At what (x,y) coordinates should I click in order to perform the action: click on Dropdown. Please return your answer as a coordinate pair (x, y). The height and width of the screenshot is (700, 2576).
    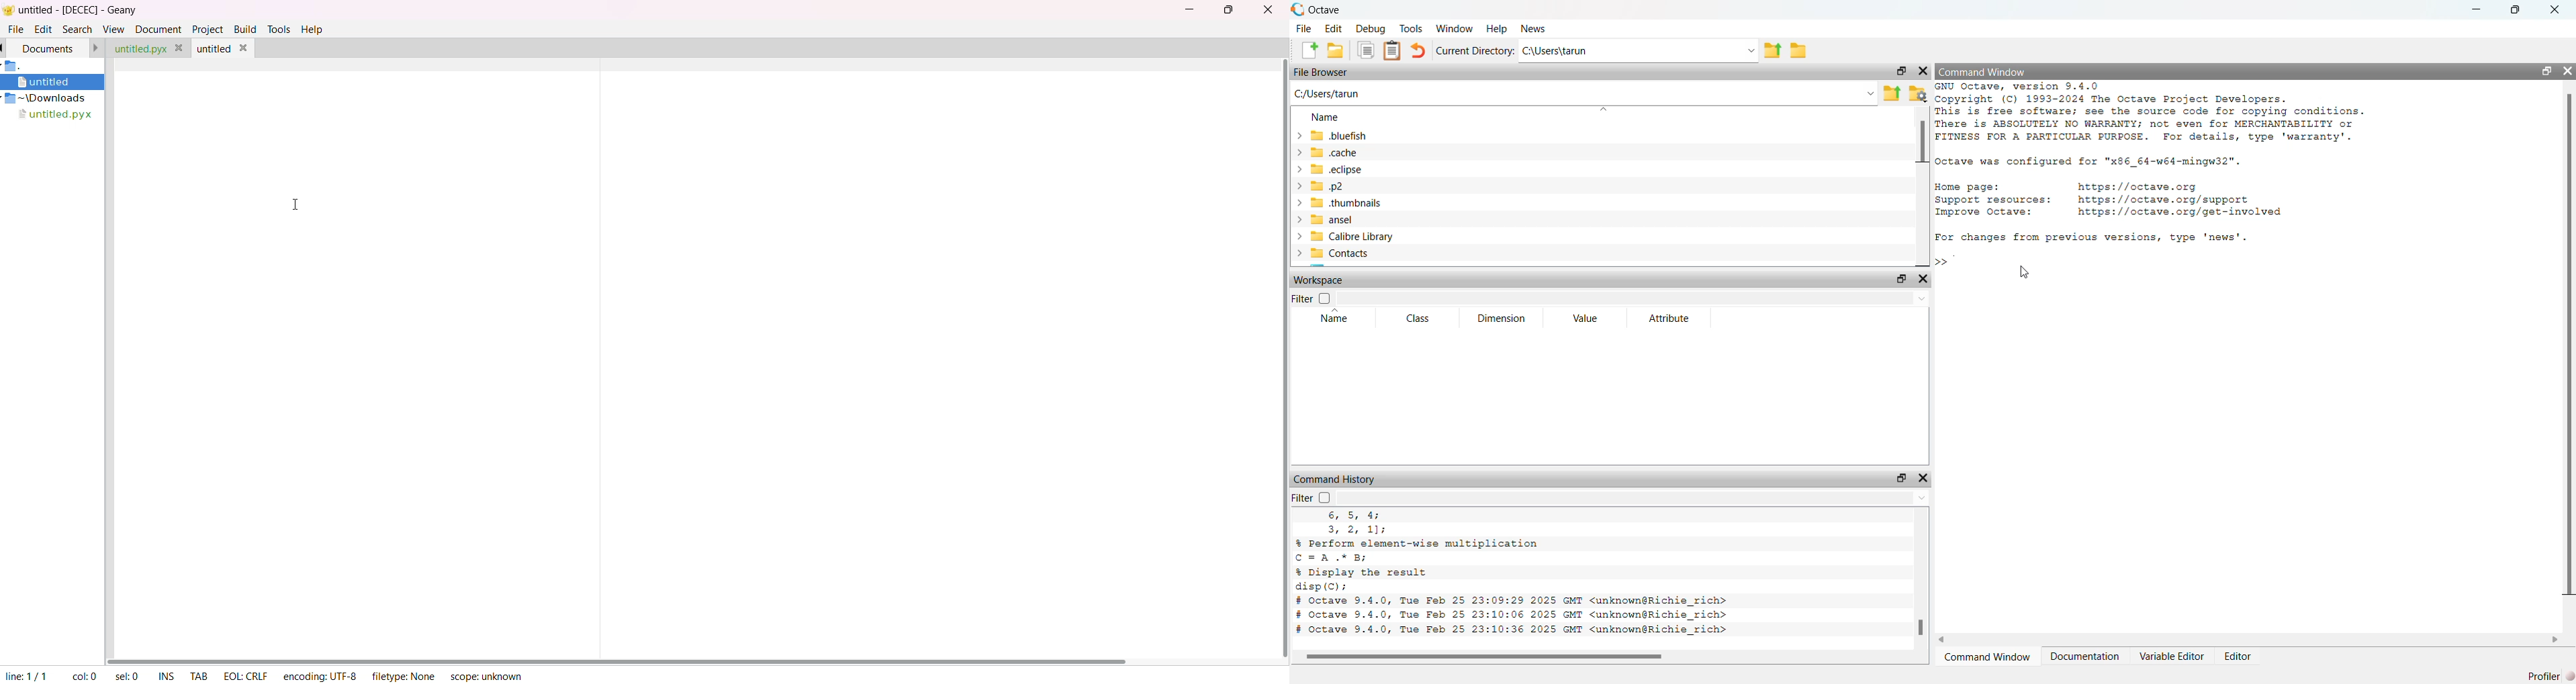
    Looking at the image, I should click on (1633, 498).